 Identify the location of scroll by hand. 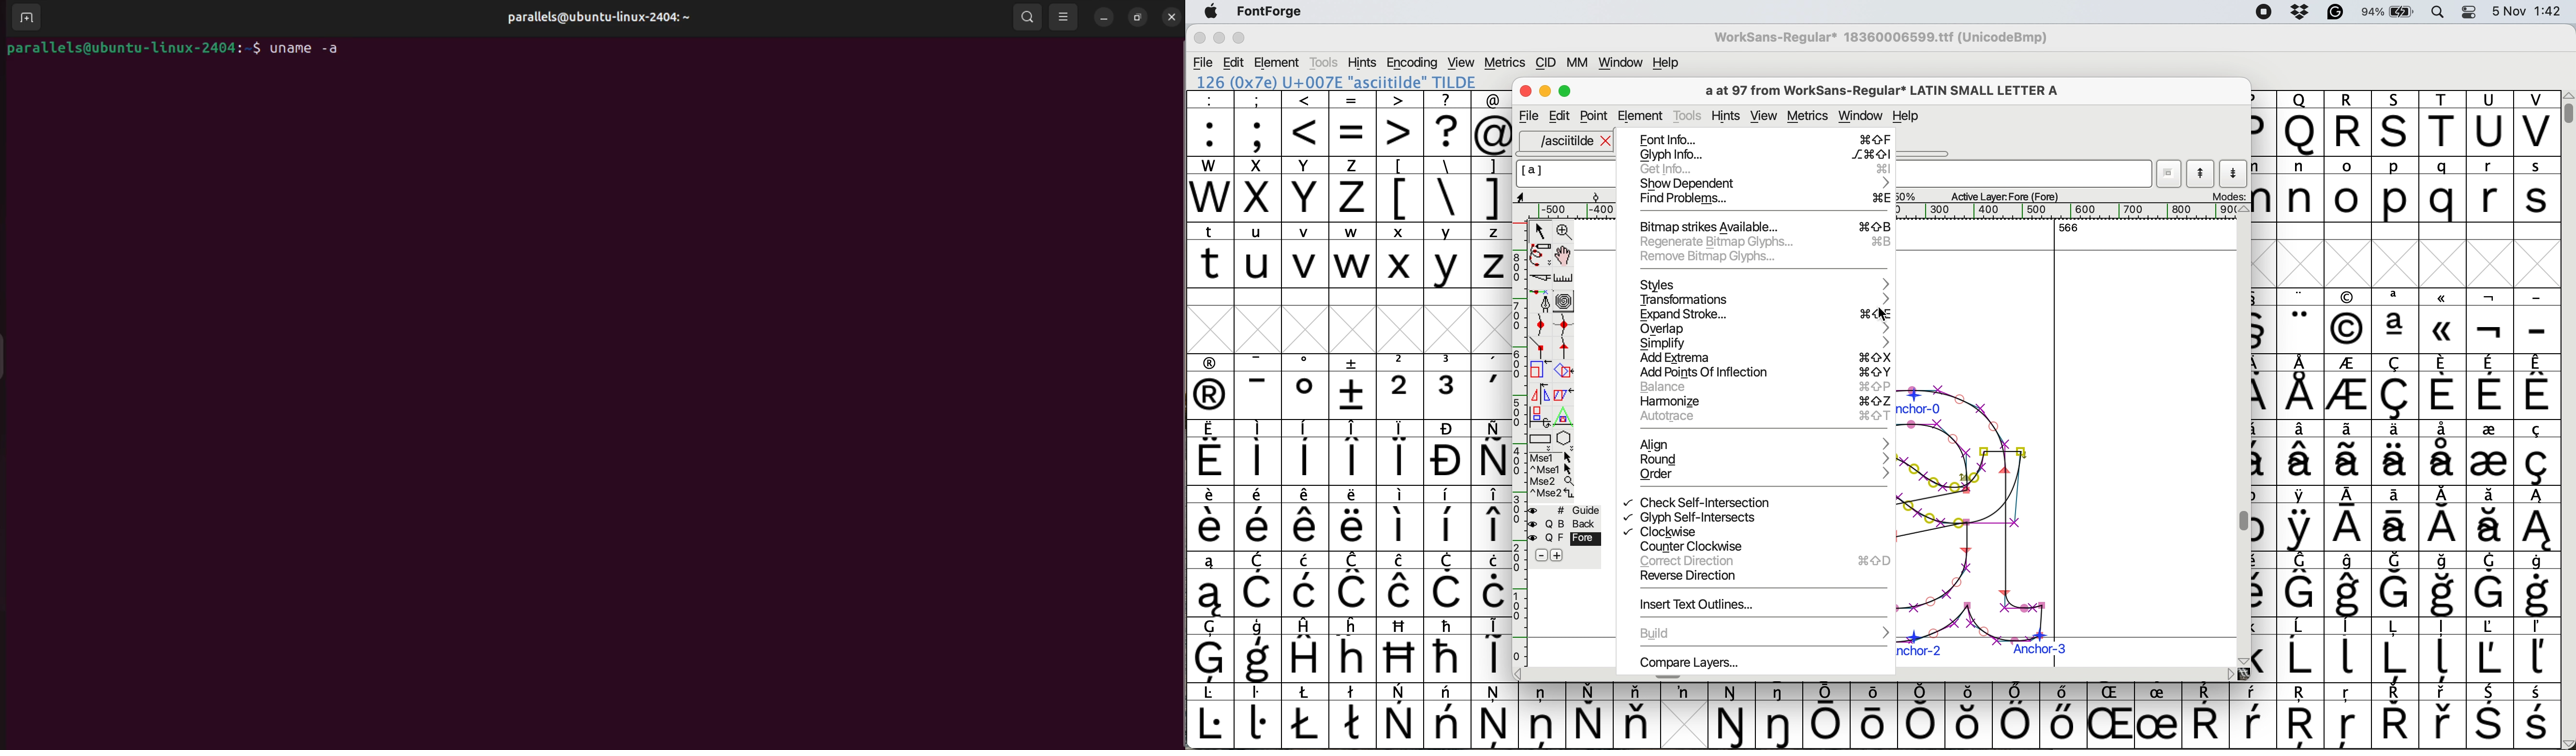
(1564, 255).